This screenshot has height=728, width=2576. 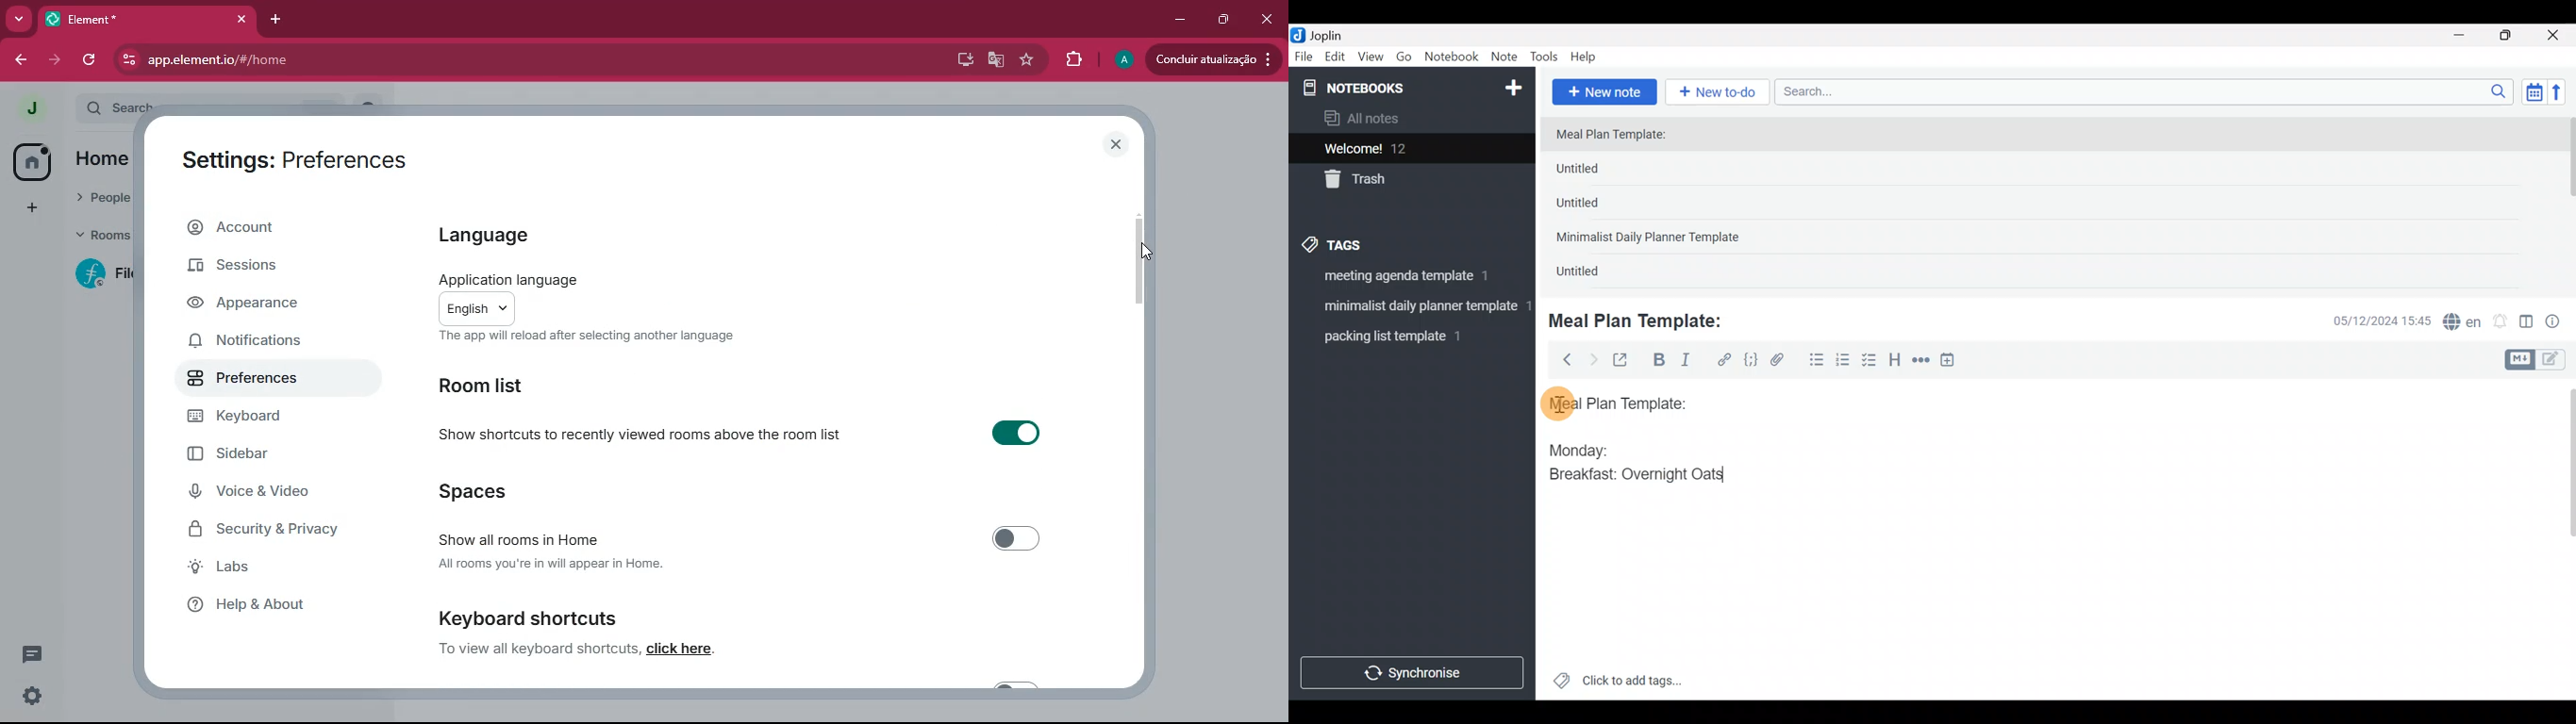 What do you see at coordinates (34, 206) in the screenshot?
I see `more` at bounding box center [34, 206].